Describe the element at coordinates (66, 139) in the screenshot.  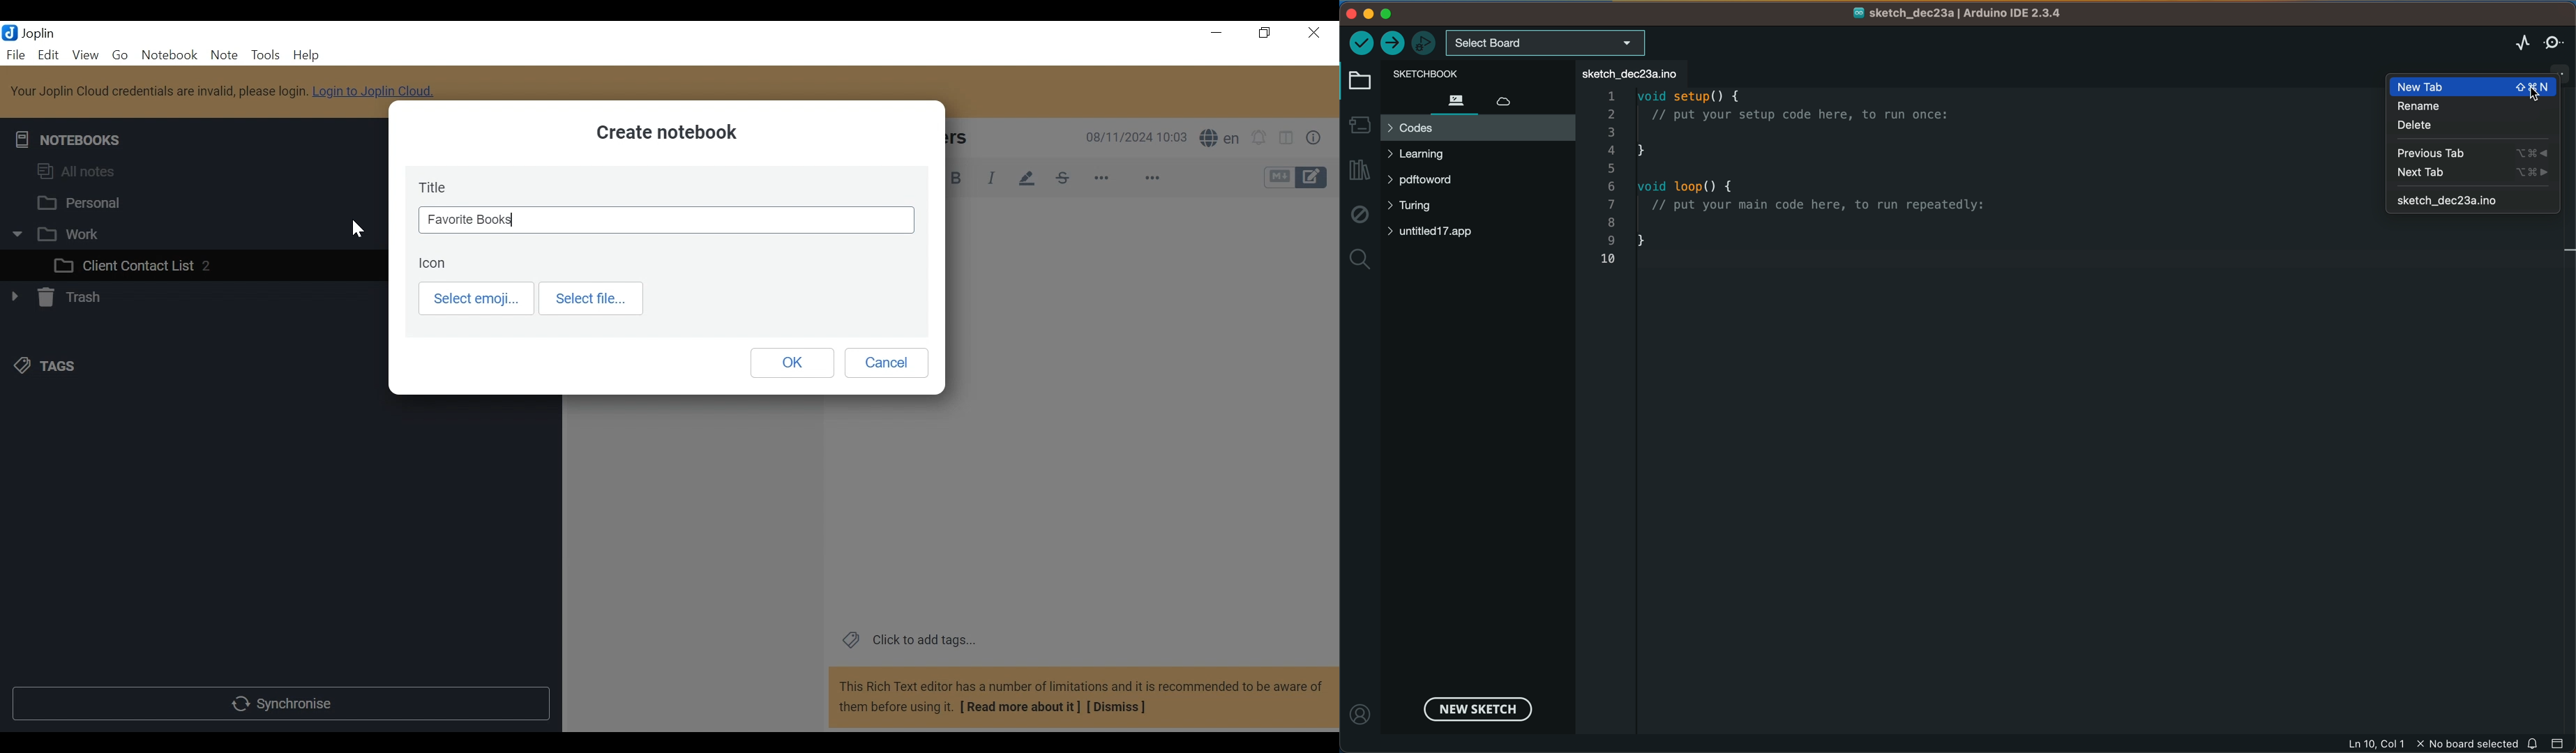
I see `Notebooks` at that location.